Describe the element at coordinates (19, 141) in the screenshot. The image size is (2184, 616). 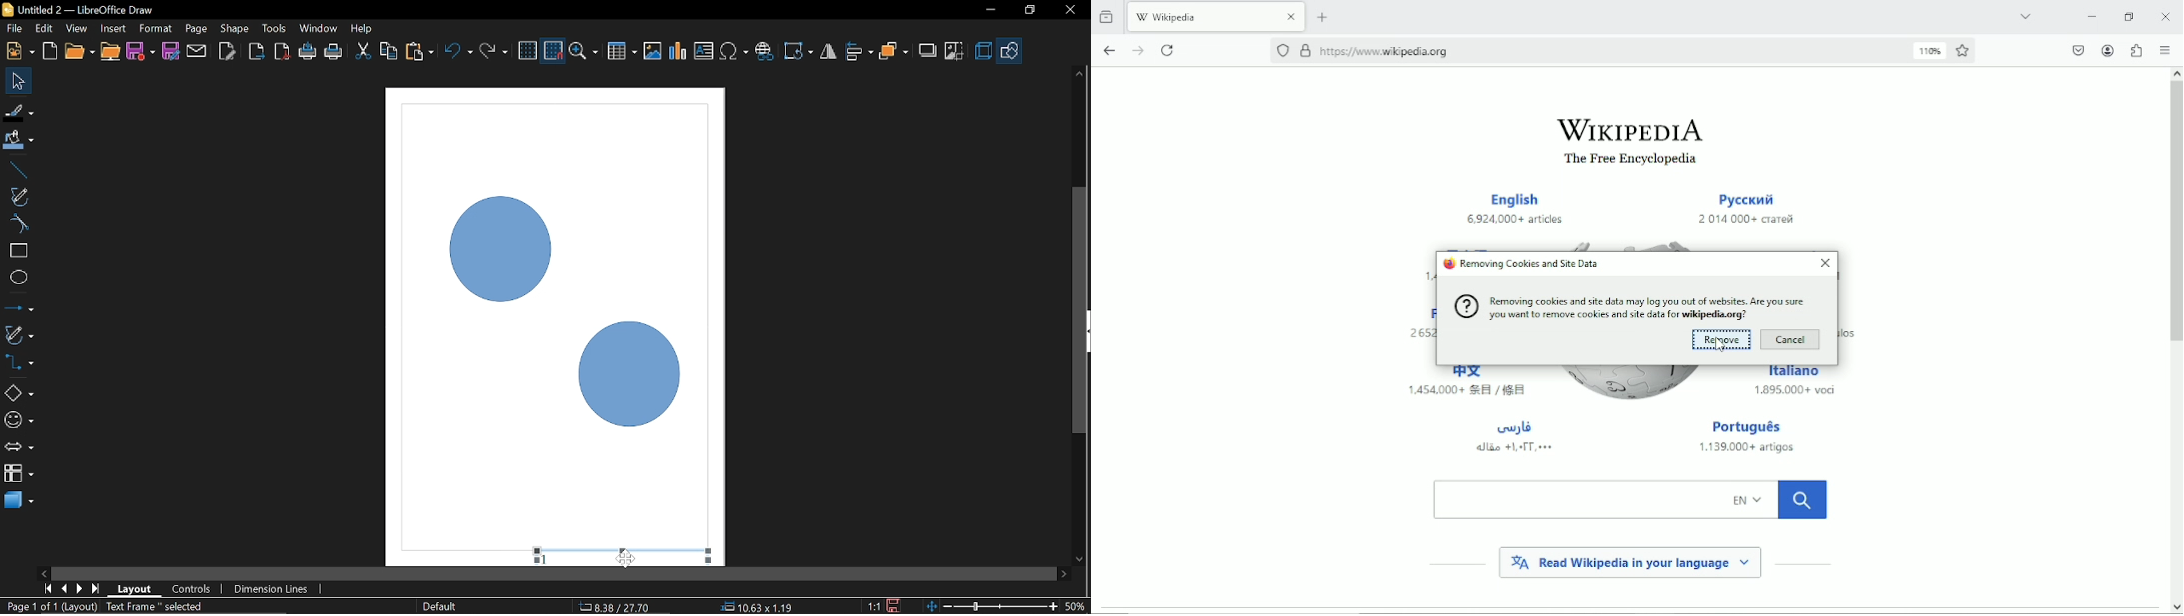
I see `Fill colour` at that location.